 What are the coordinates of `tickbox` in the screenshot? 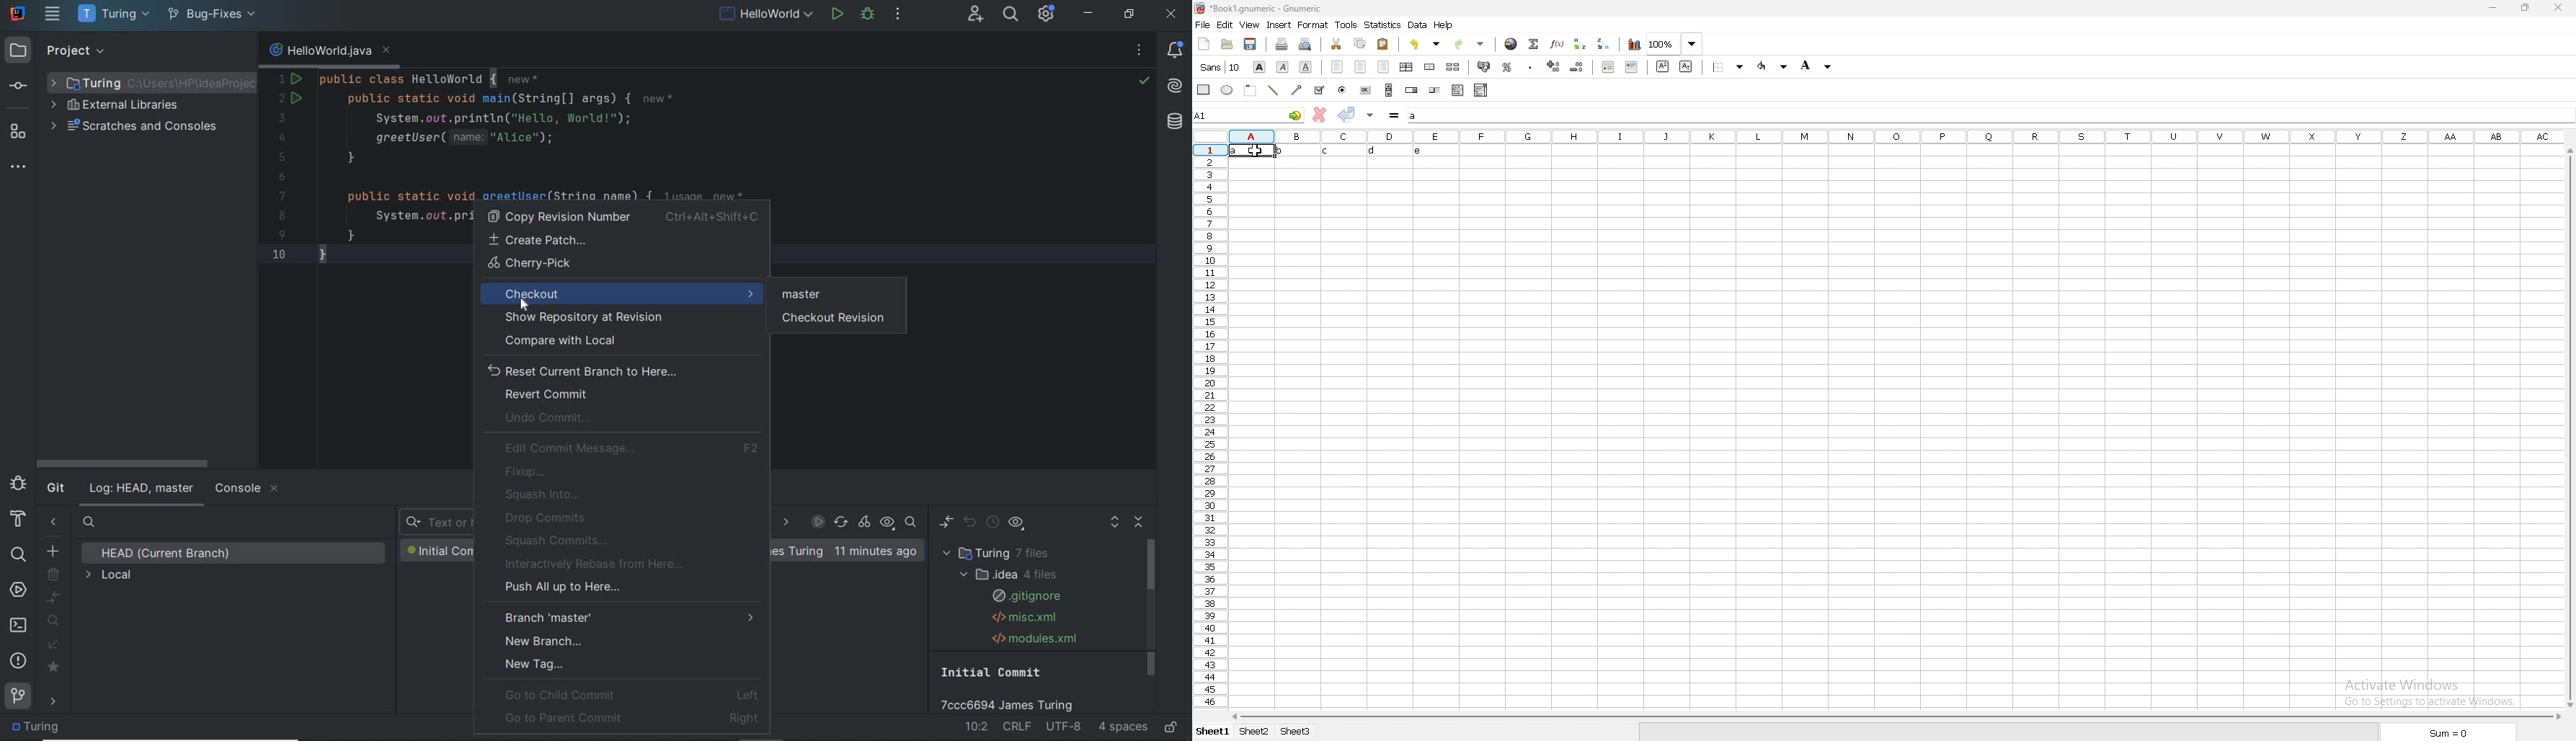 It's located at (1319, 90).